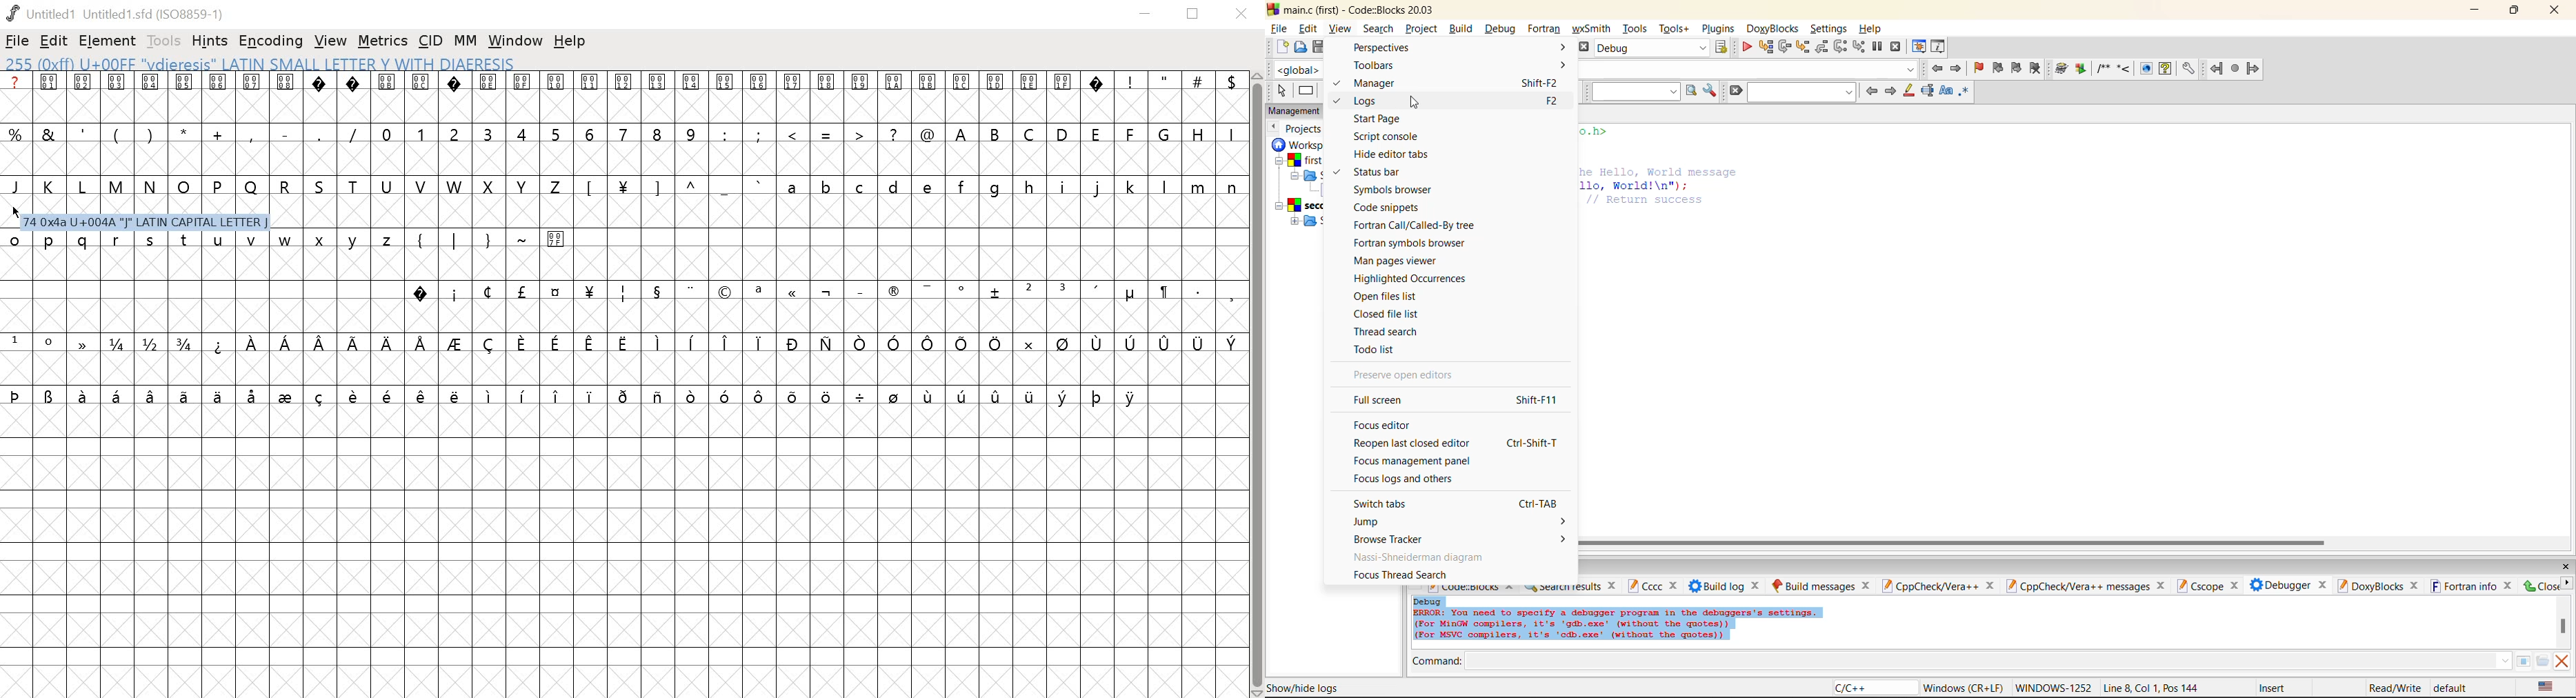 This screenshot has height=700, width=2576. I want to click on selected text, so click(1929, 91).